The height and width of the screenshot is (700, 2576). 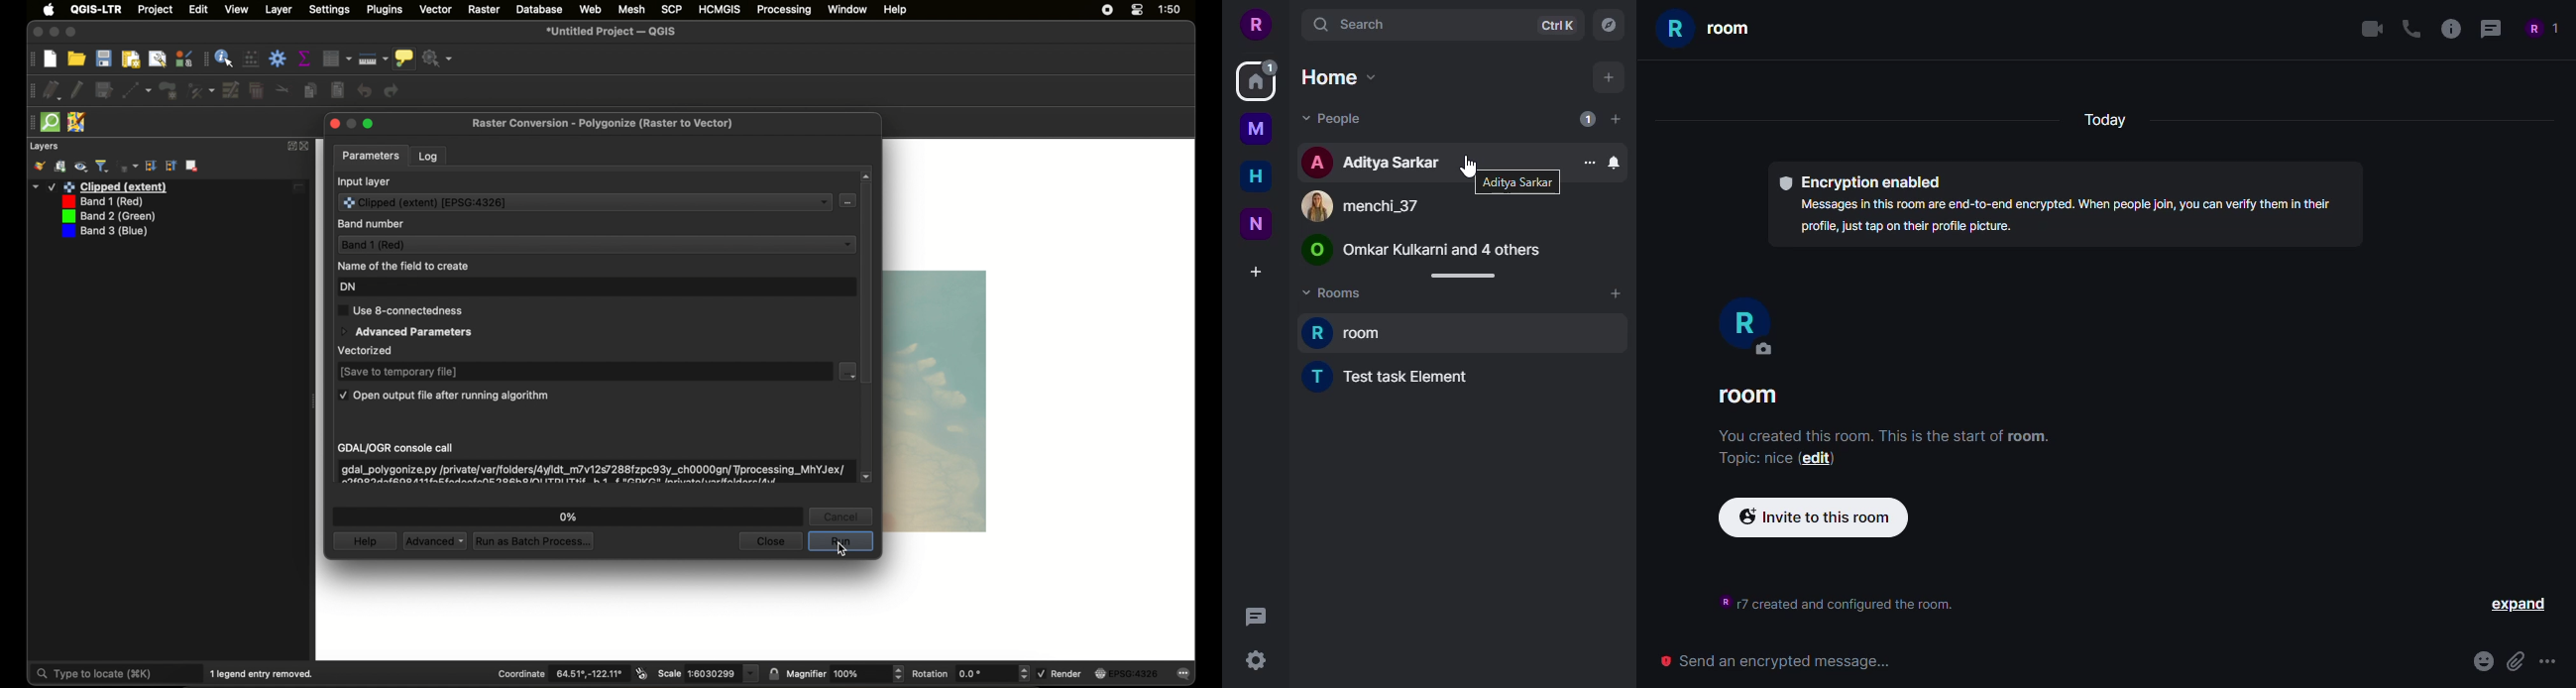 What do you see at coordinates (2490, 29) in the screenshot?
I see `threads` at bounding box center [2490, 29].